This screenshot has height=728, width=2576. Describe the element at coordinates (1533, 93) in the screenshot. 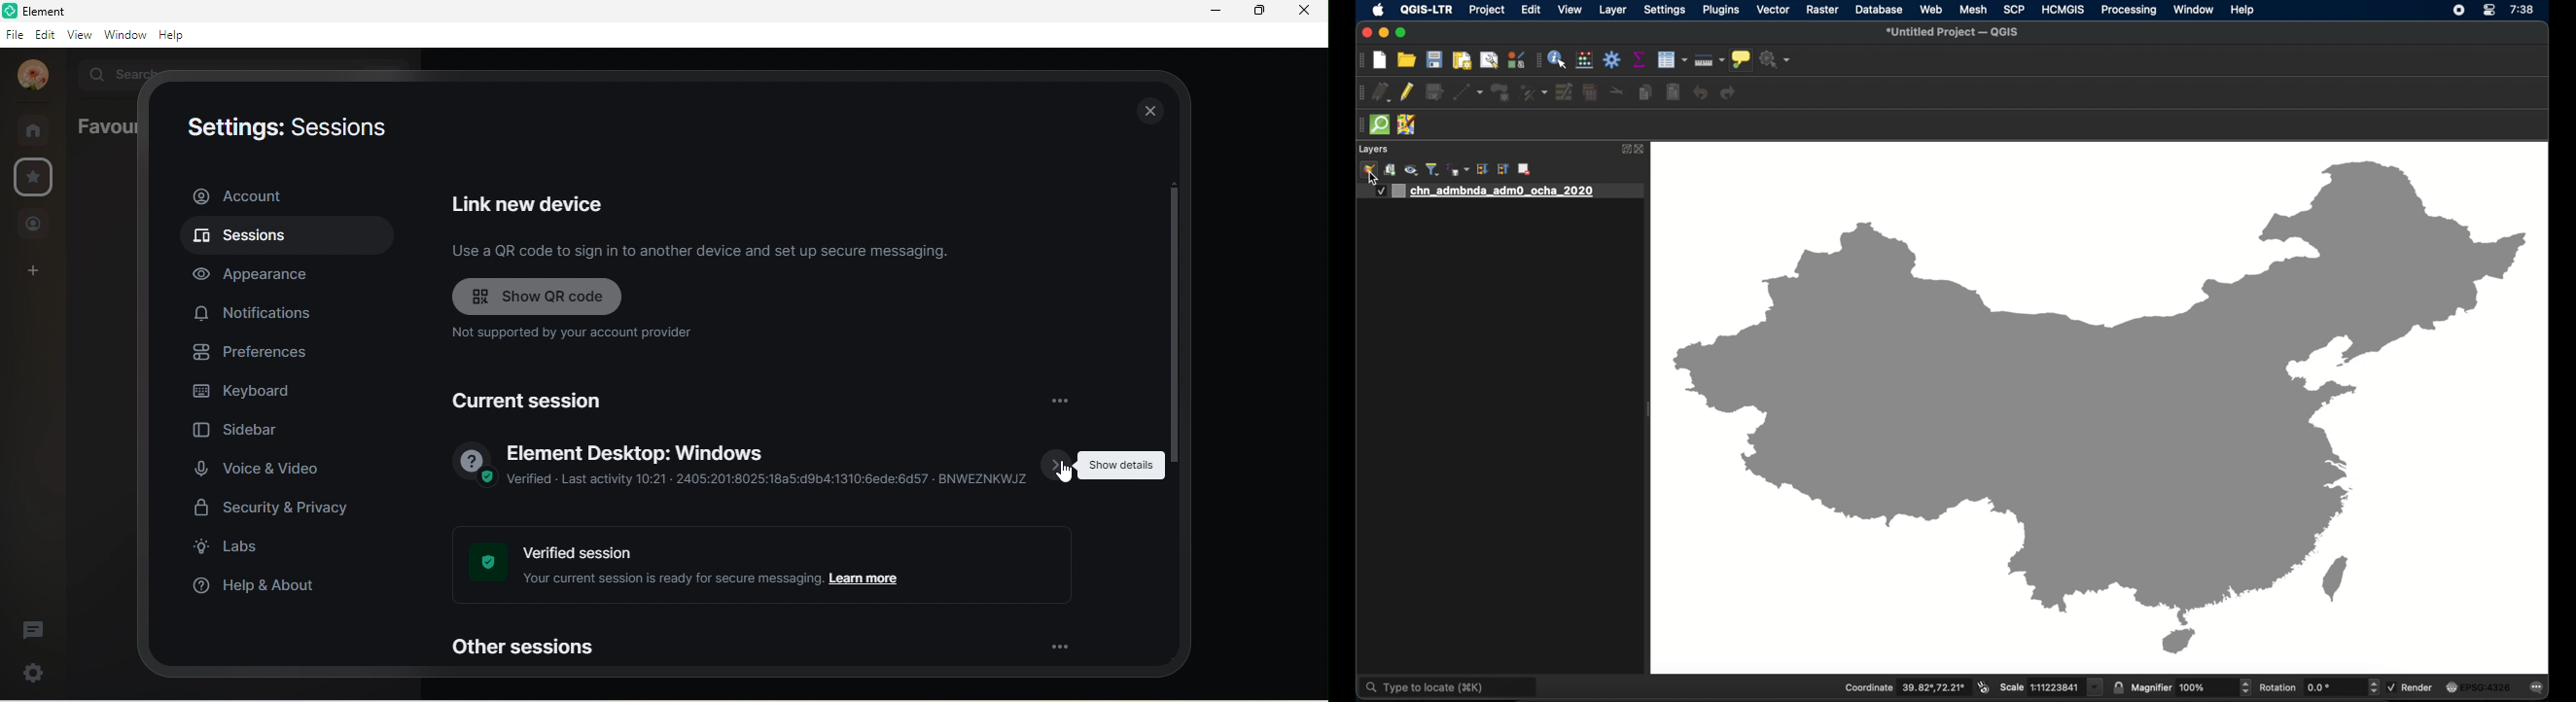

I see `vertex tool` at that location.